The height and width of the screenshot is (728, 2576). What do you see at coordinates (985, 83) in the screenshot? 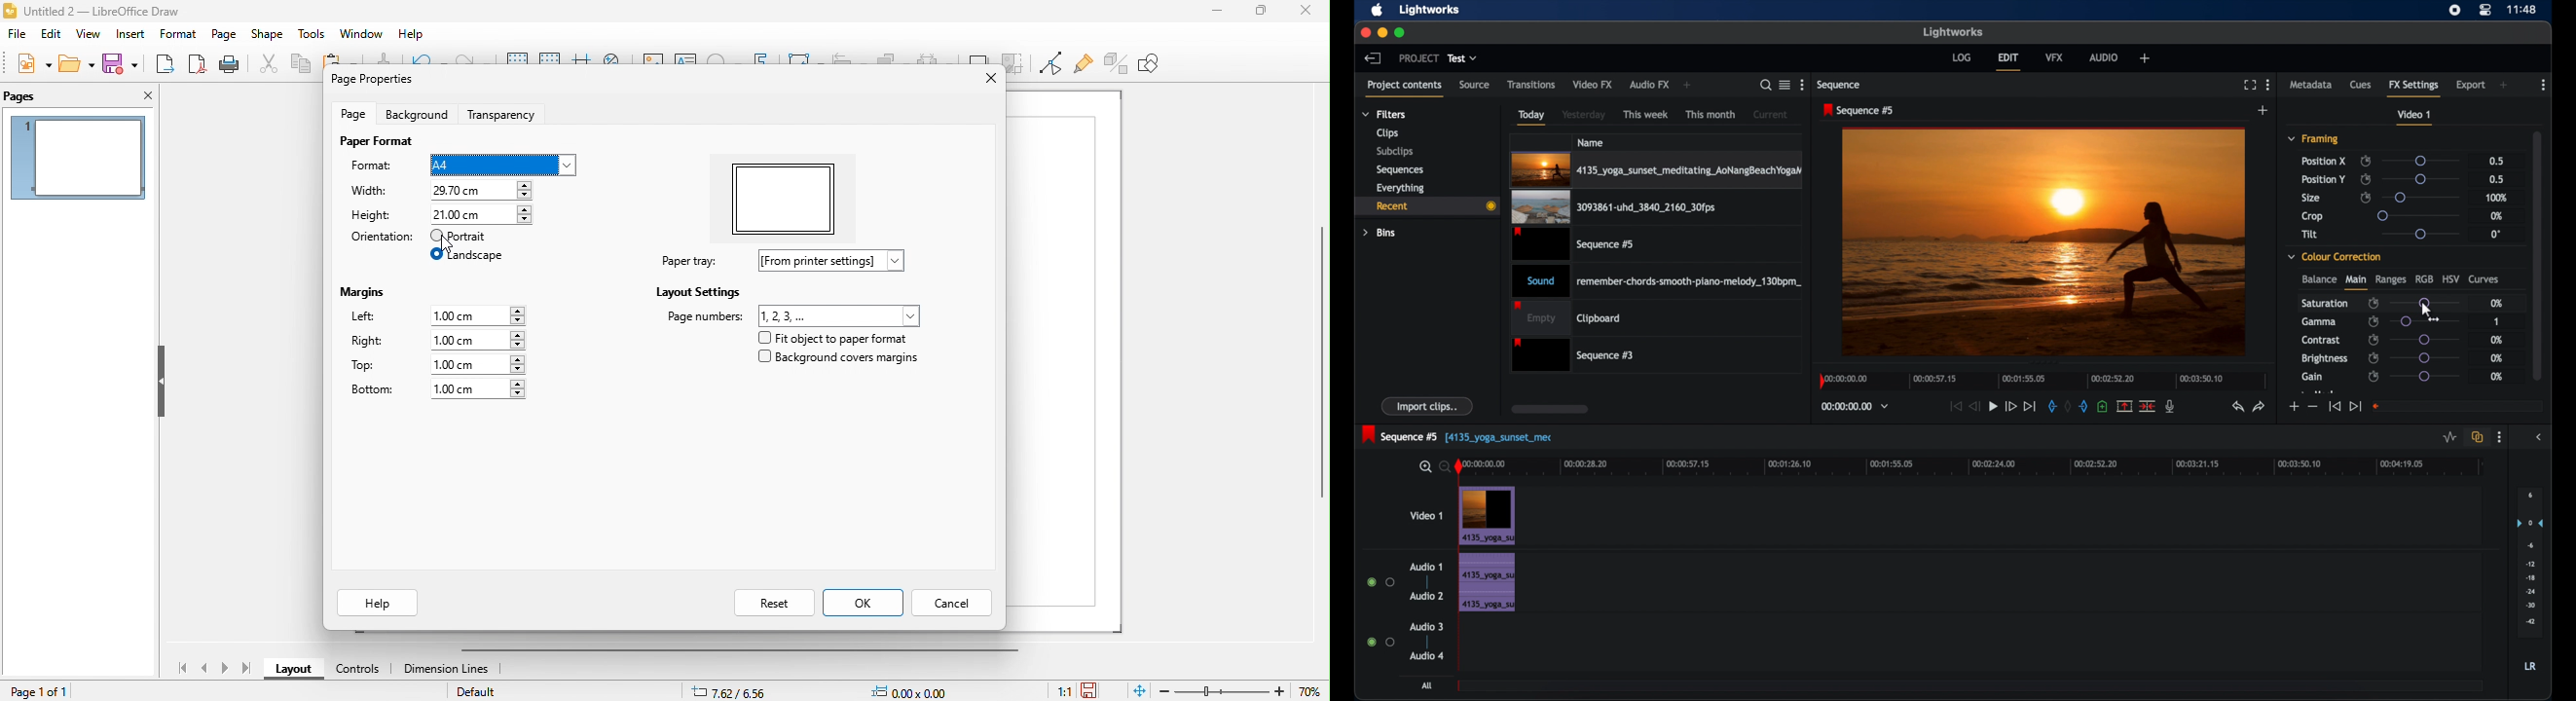
I see `close` at bounding box center [985, 83].